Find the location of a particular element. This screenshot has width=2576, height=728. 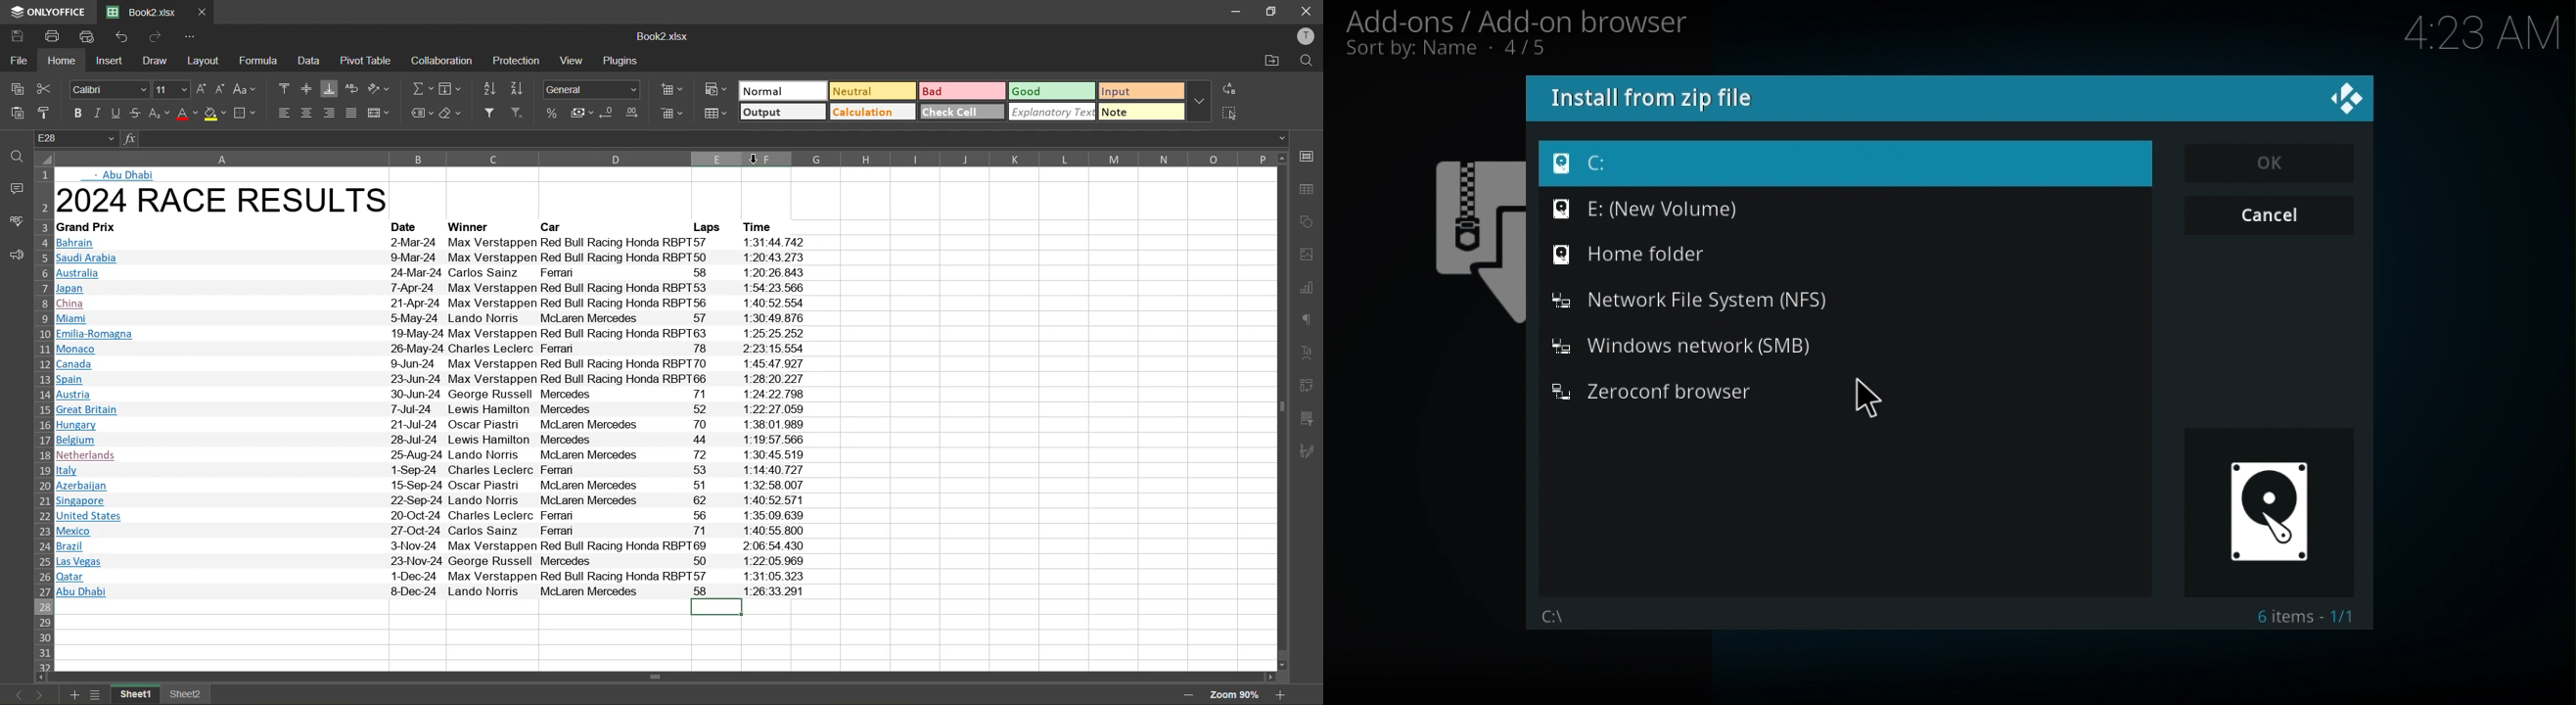

increase decimal is located at coordinates (637, 111).